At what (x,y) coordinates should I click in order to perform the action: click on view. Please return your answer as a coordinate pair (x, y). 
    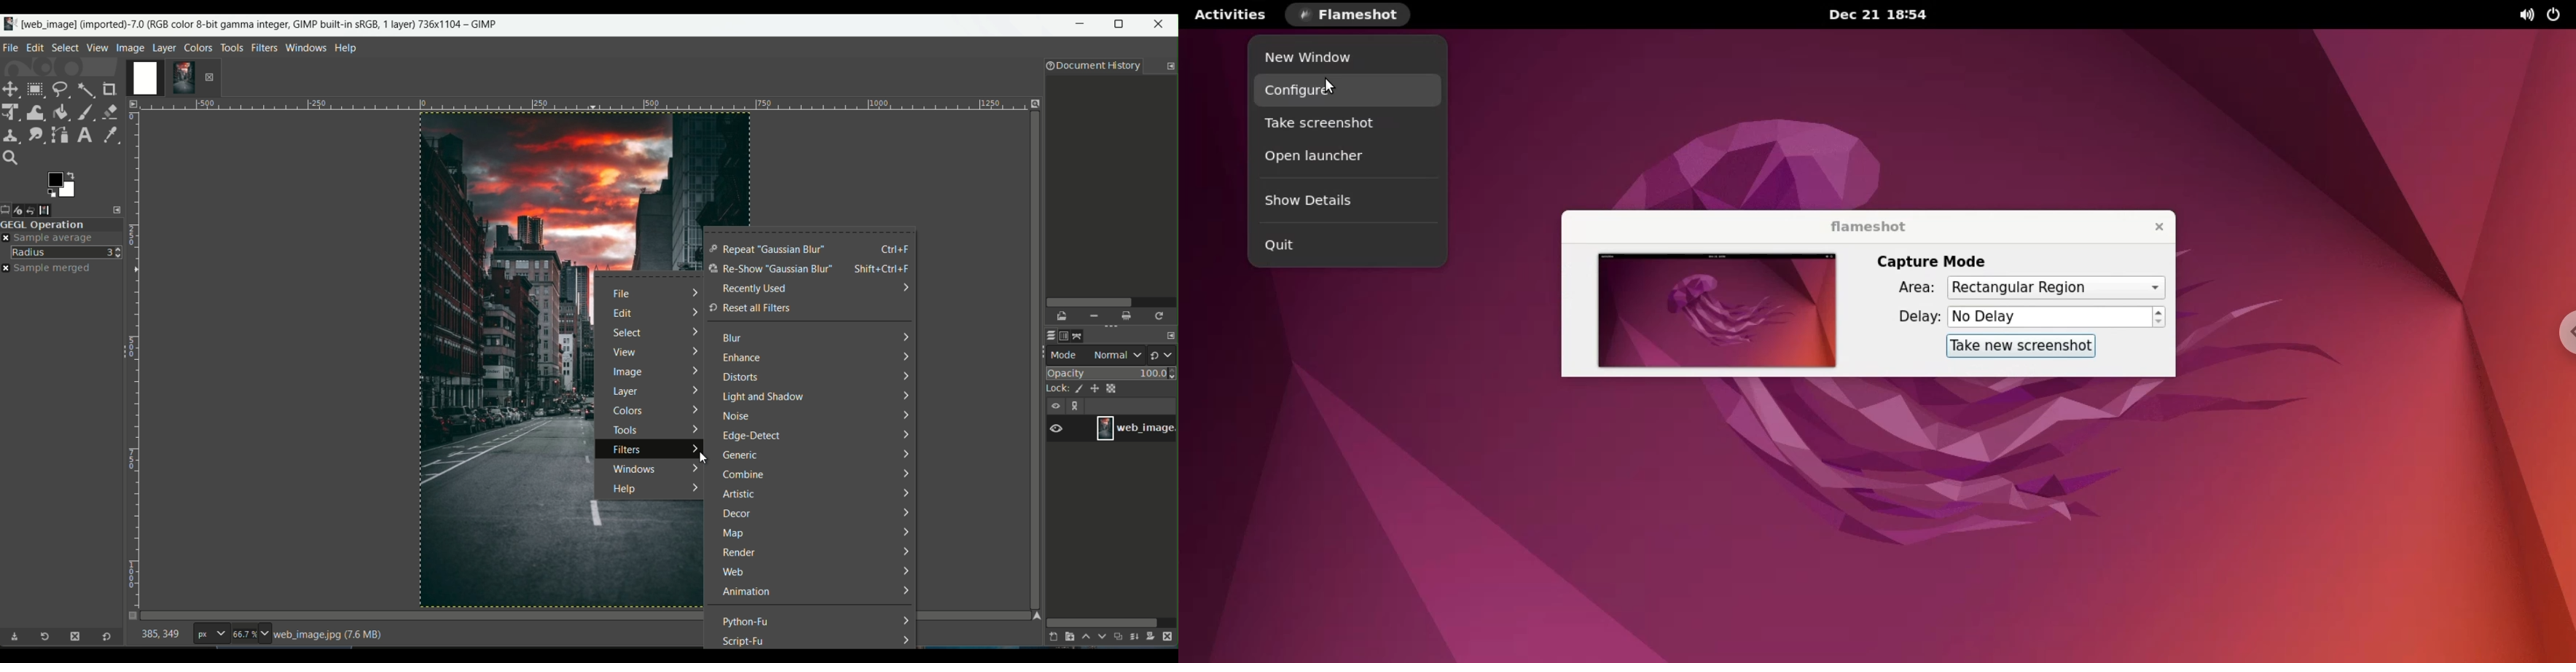
    Looking at the image, I should click on (623, 354).